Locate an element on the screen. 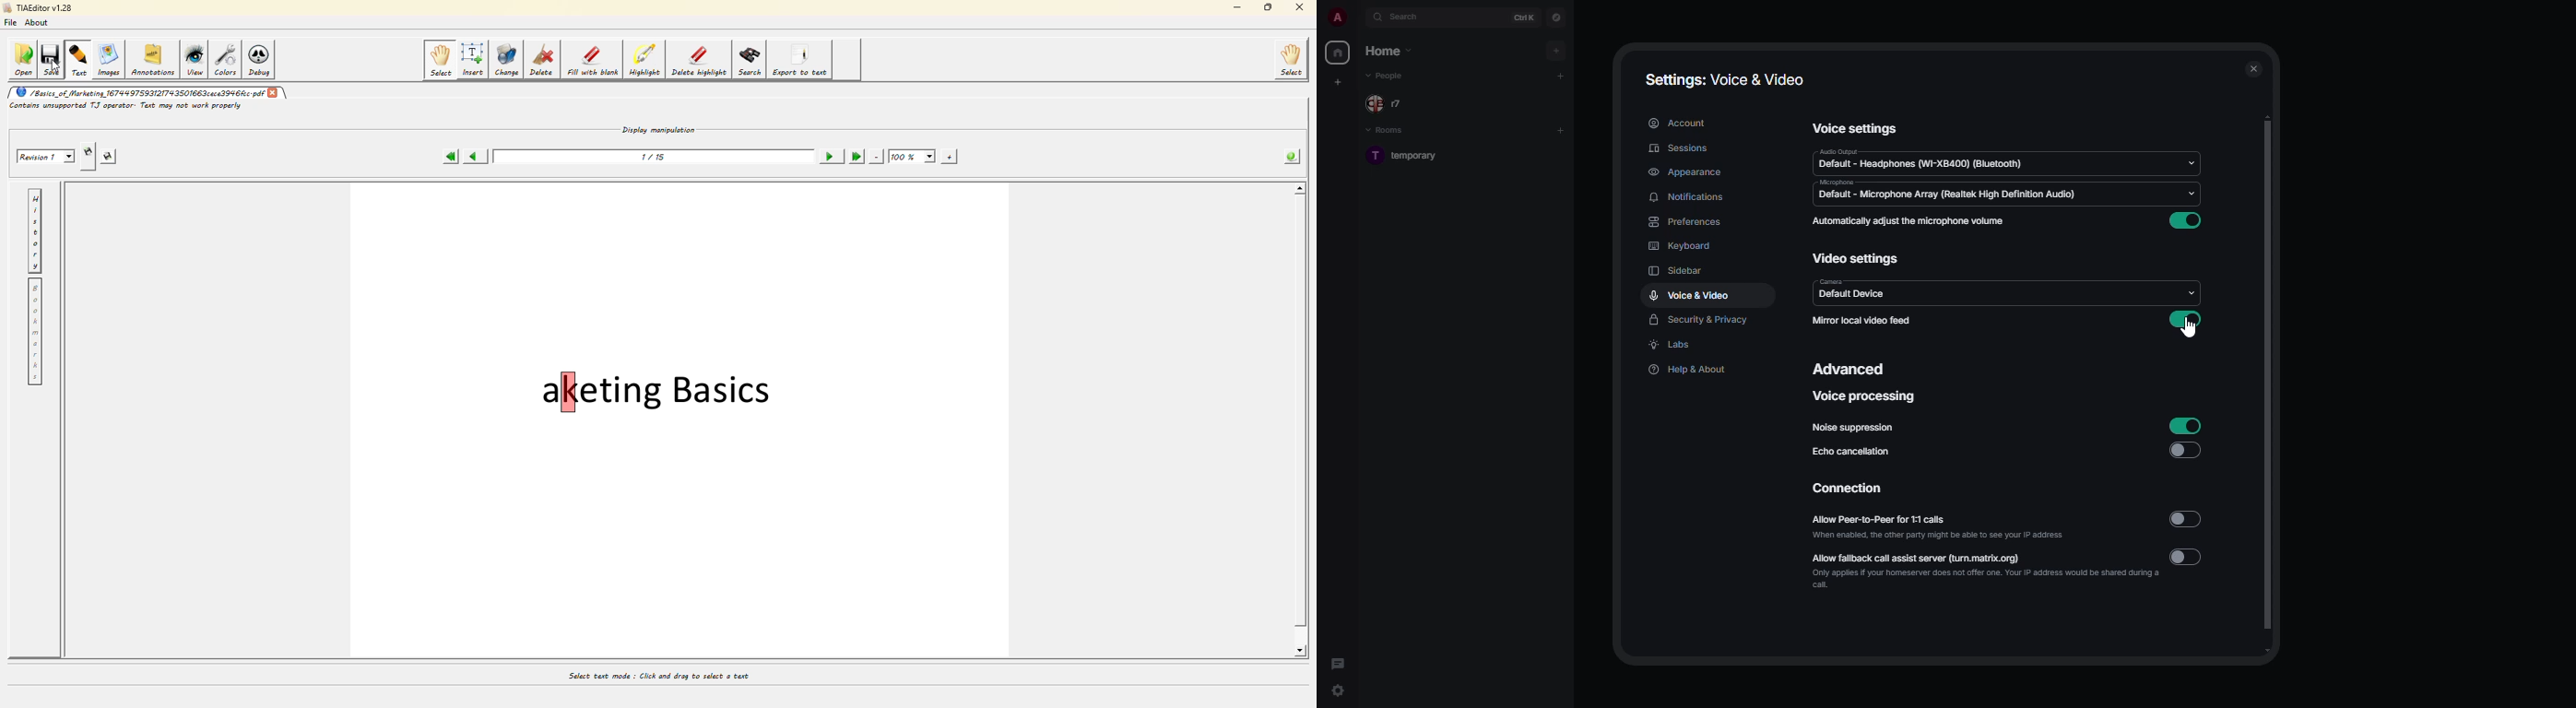 The image size is (2576, 728). voice settings is located at coordinates (1855, 127).